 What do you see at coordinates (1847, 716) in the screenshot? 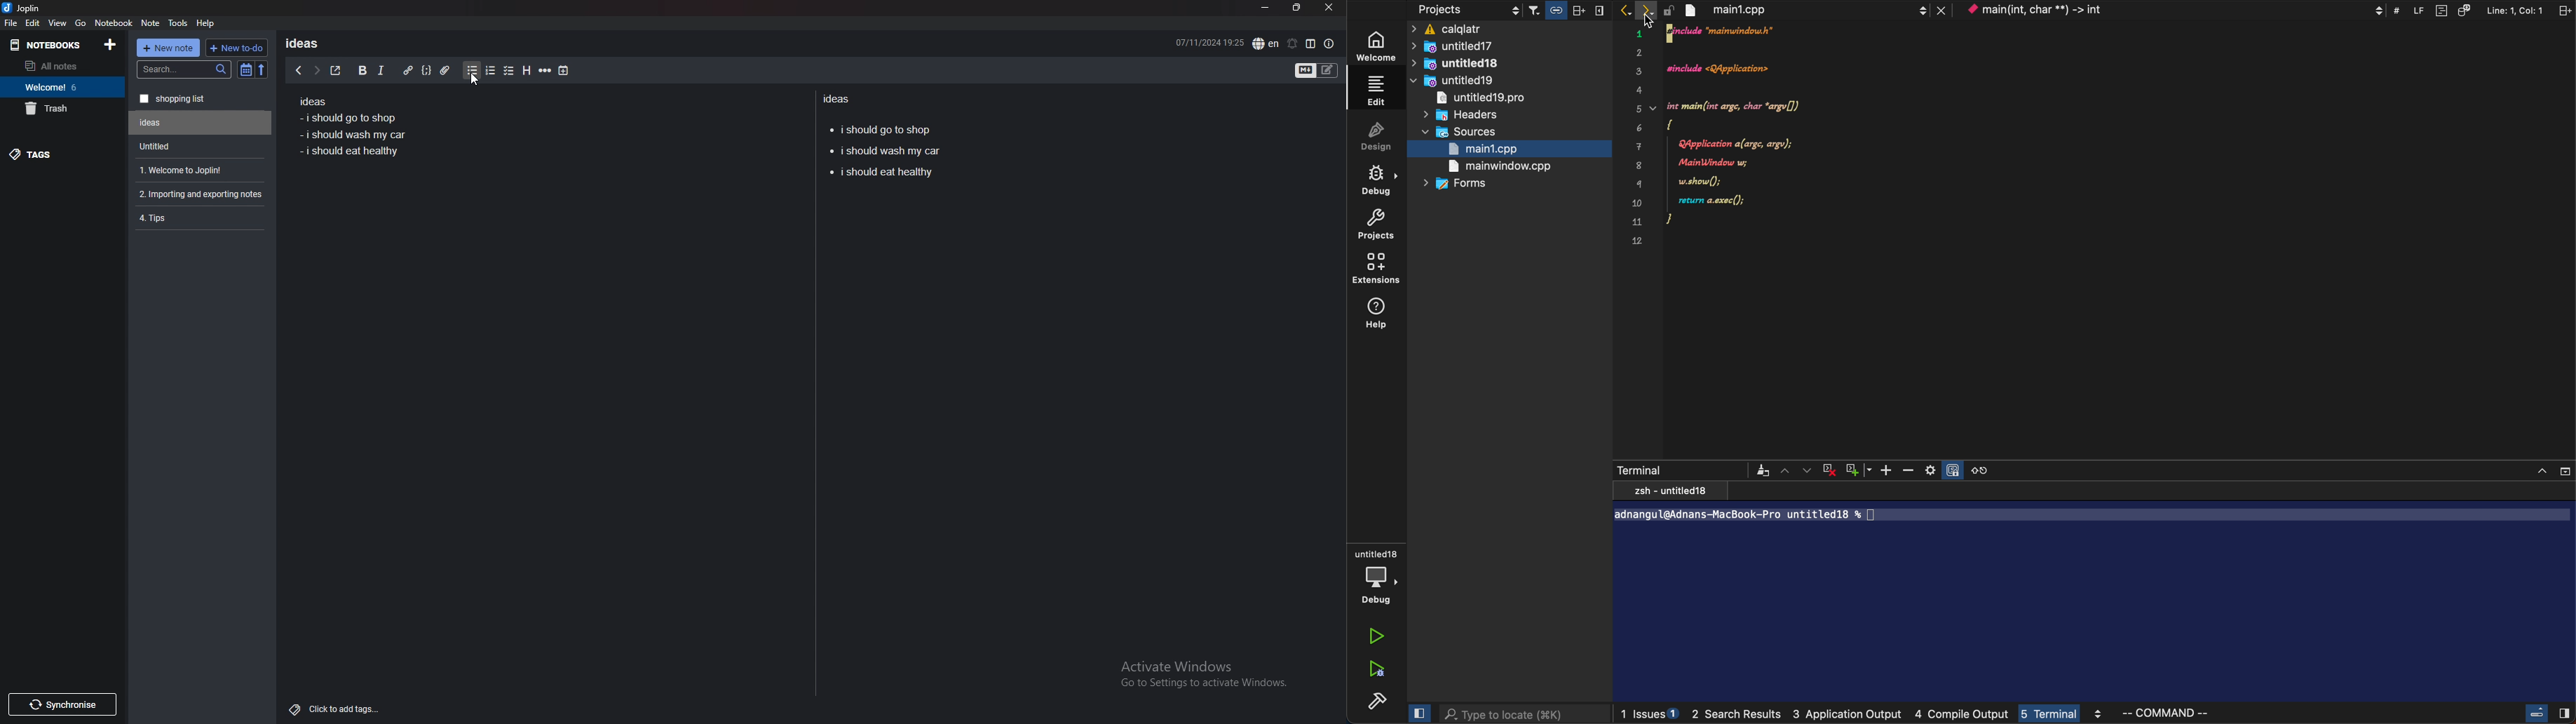
I see `application output` at bounding box center [1847, 716].